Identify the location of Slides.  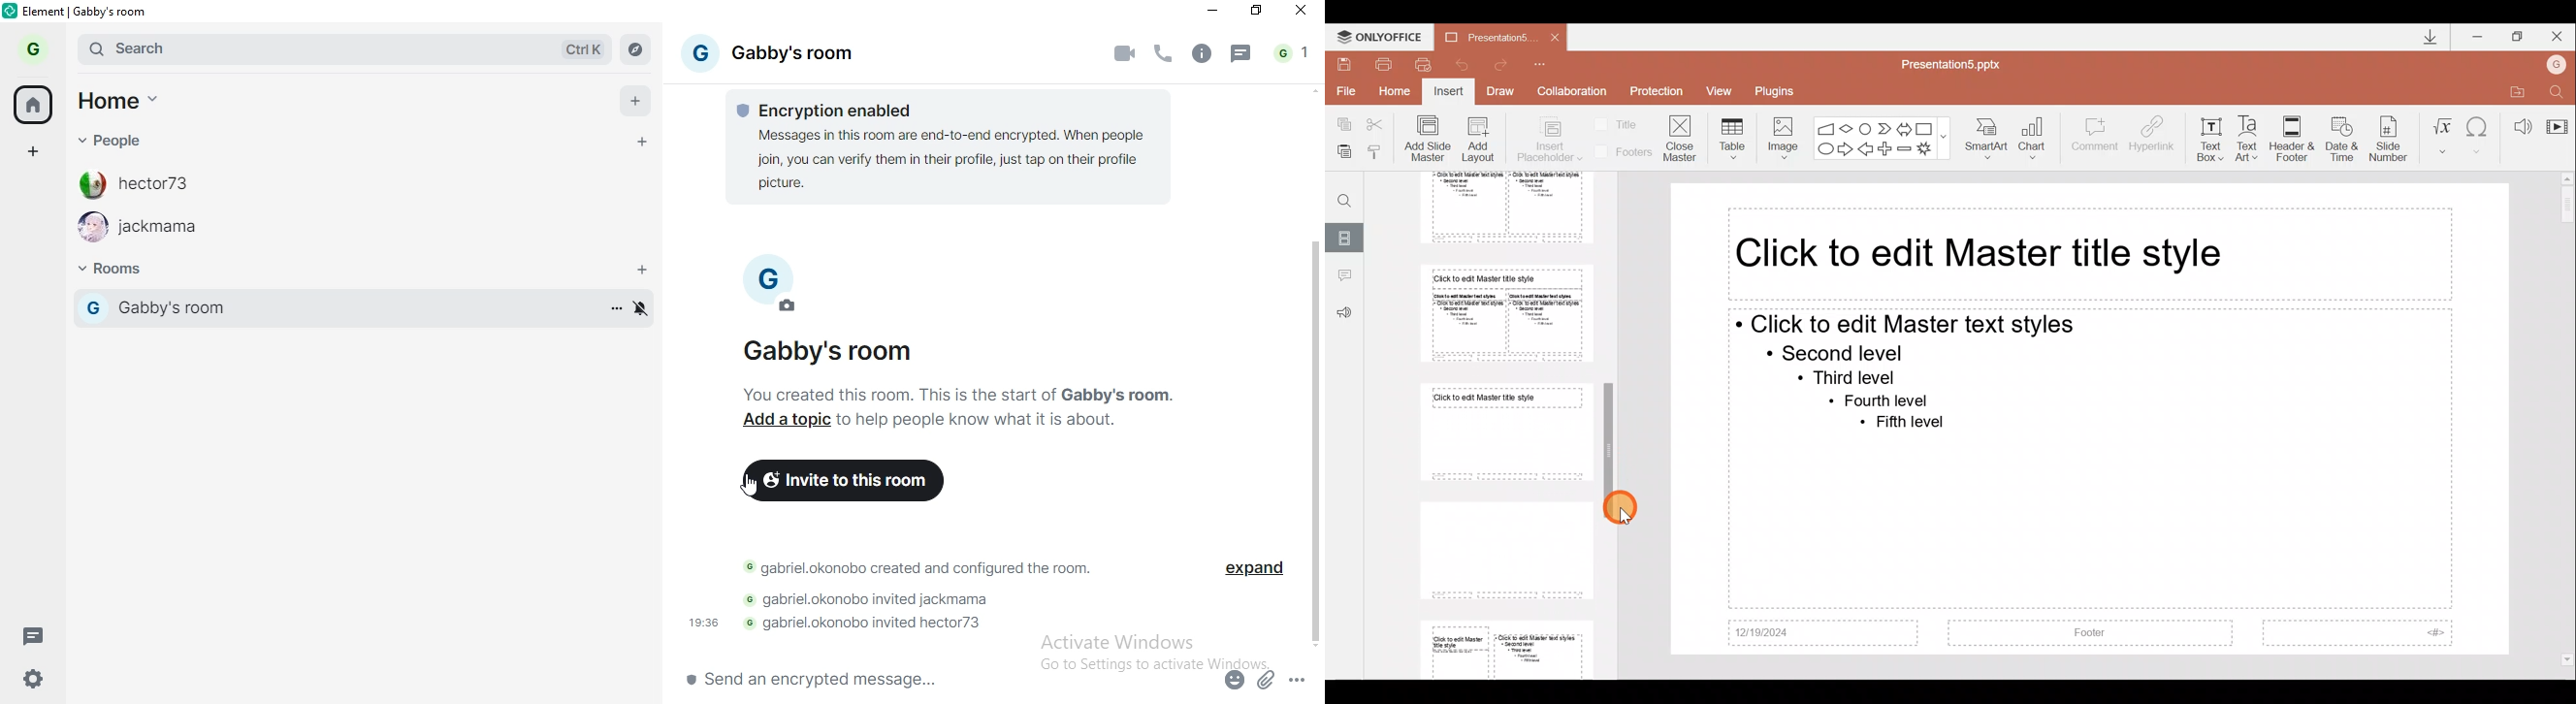
(1346, 236).